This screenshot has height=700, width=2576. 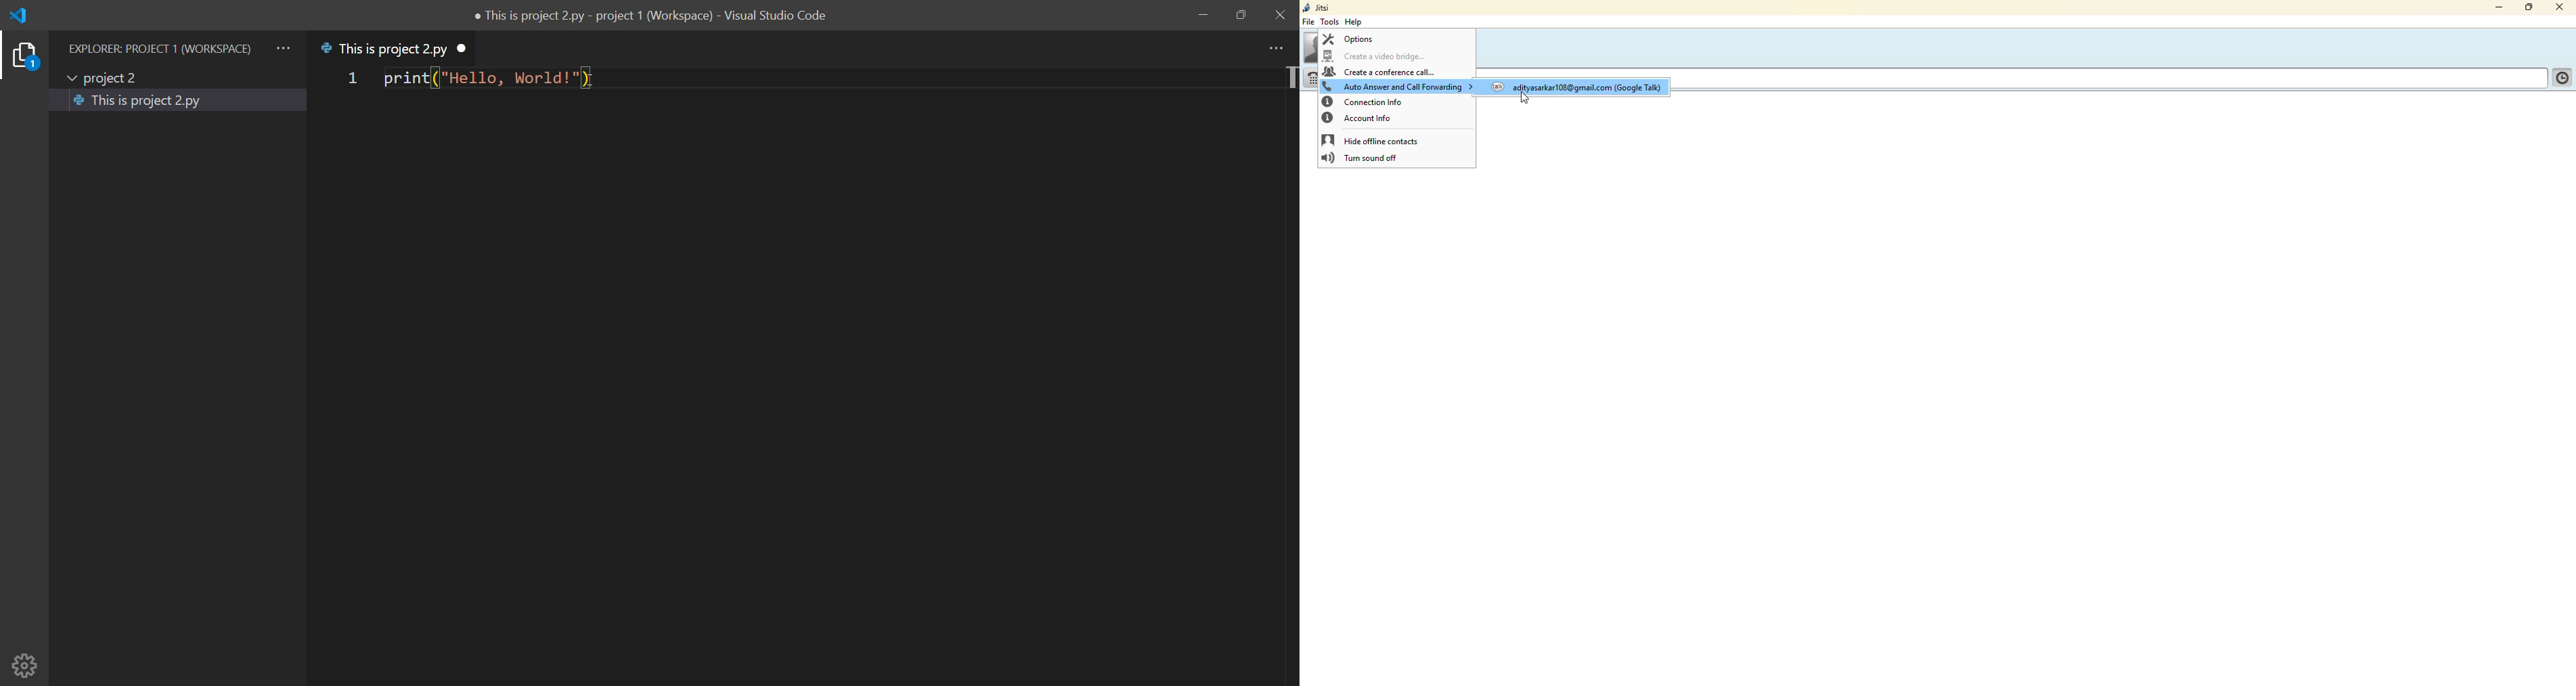 What do you see at coordinates (1318, 8) in the screenshot?
I see `jitsi` at bounding box center [1318, 8].